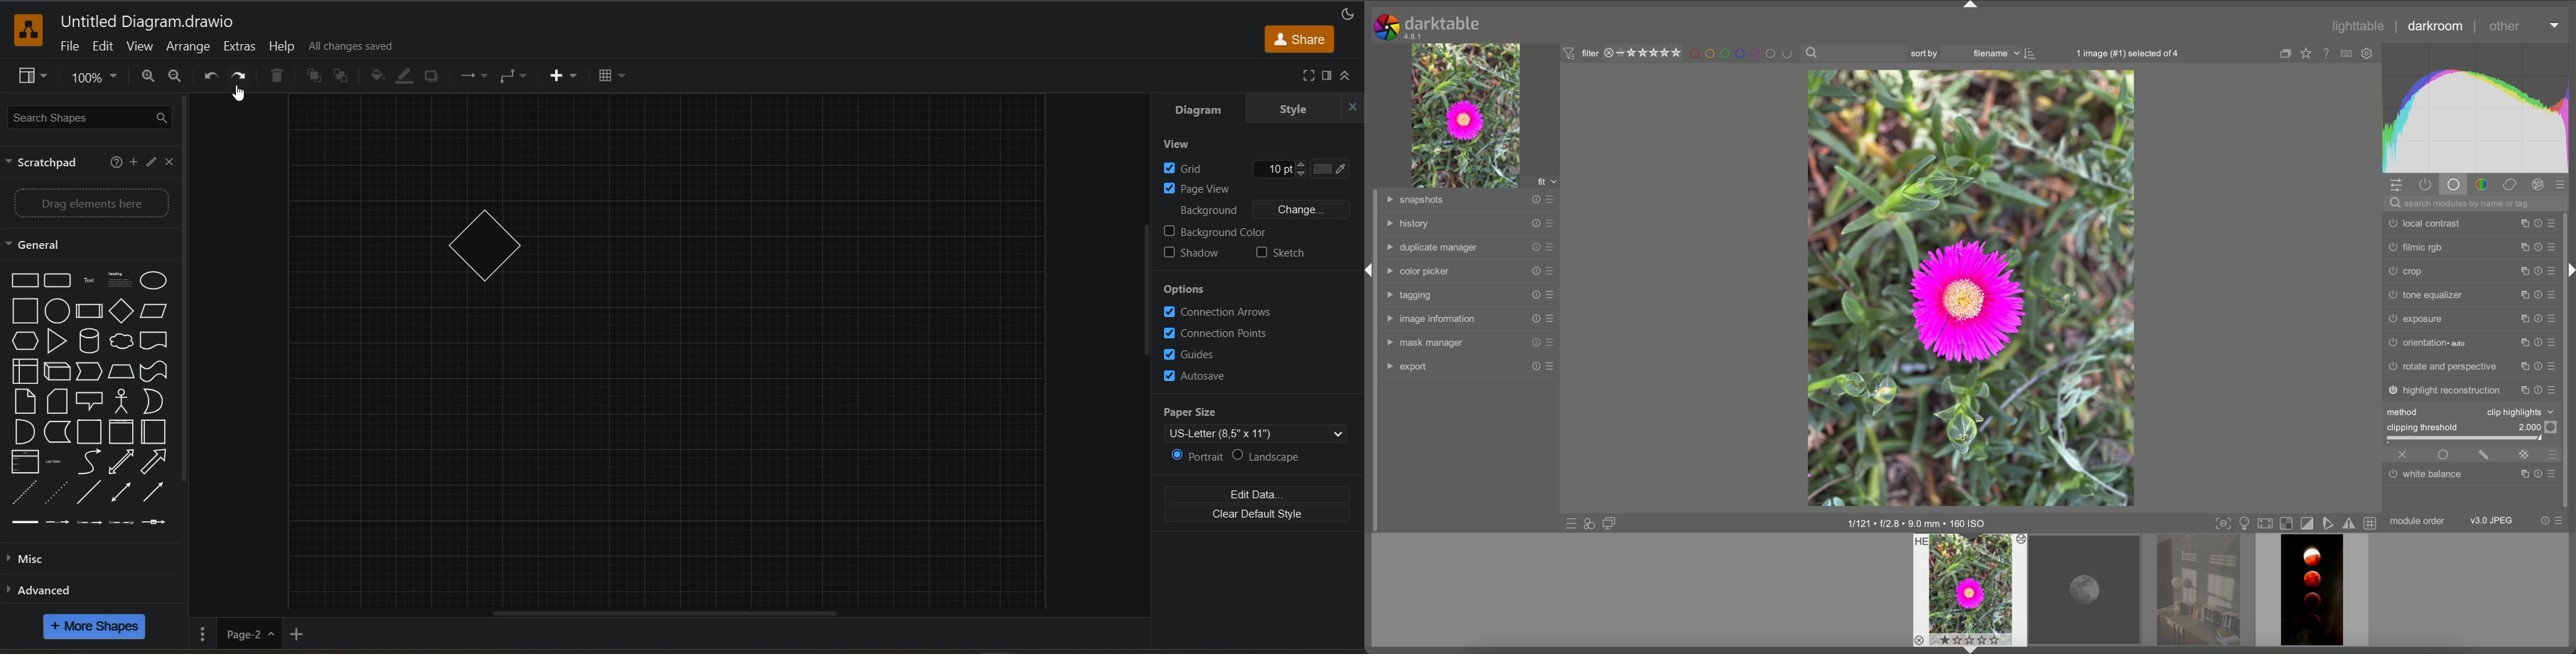  What do you see at coordinates (122, 522) in the screenshot?
I see `connector with 3 labels` at bounding box center [122, 522].